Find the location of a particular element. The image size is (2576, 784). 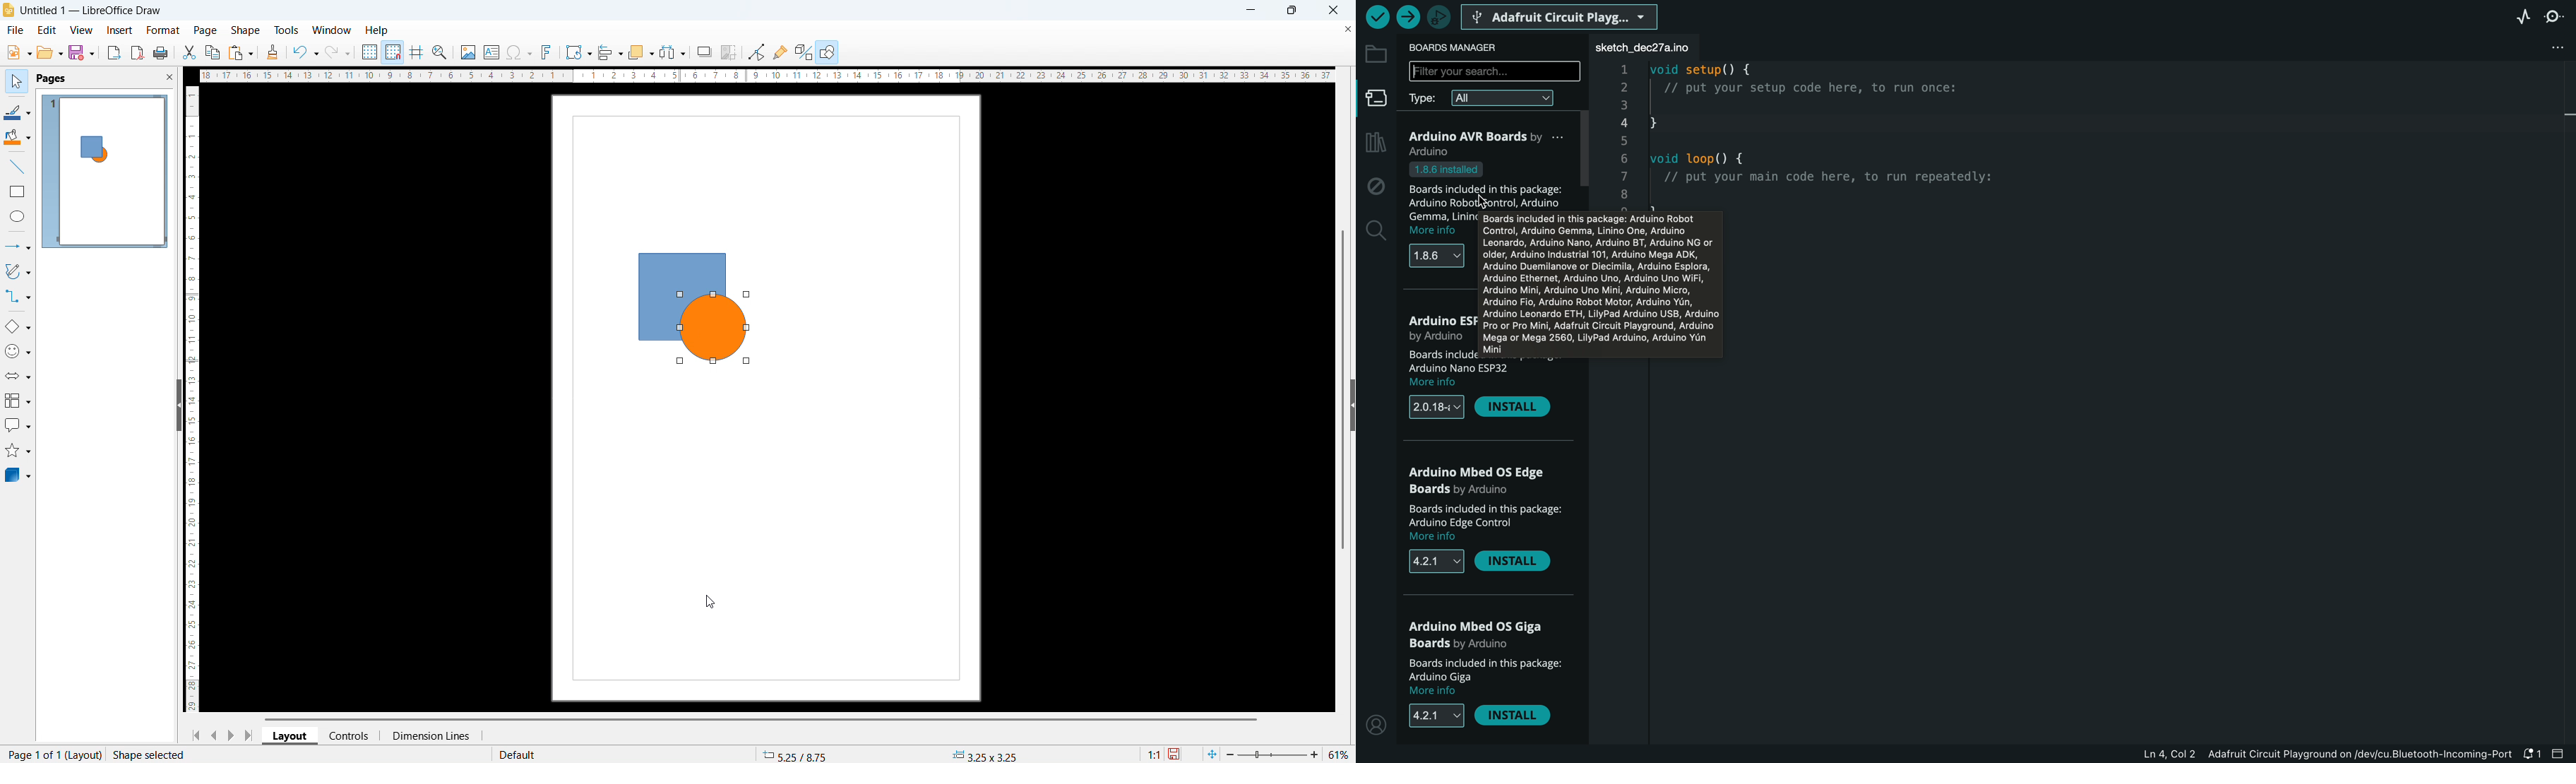

undo is located at coordinates (305, 52).